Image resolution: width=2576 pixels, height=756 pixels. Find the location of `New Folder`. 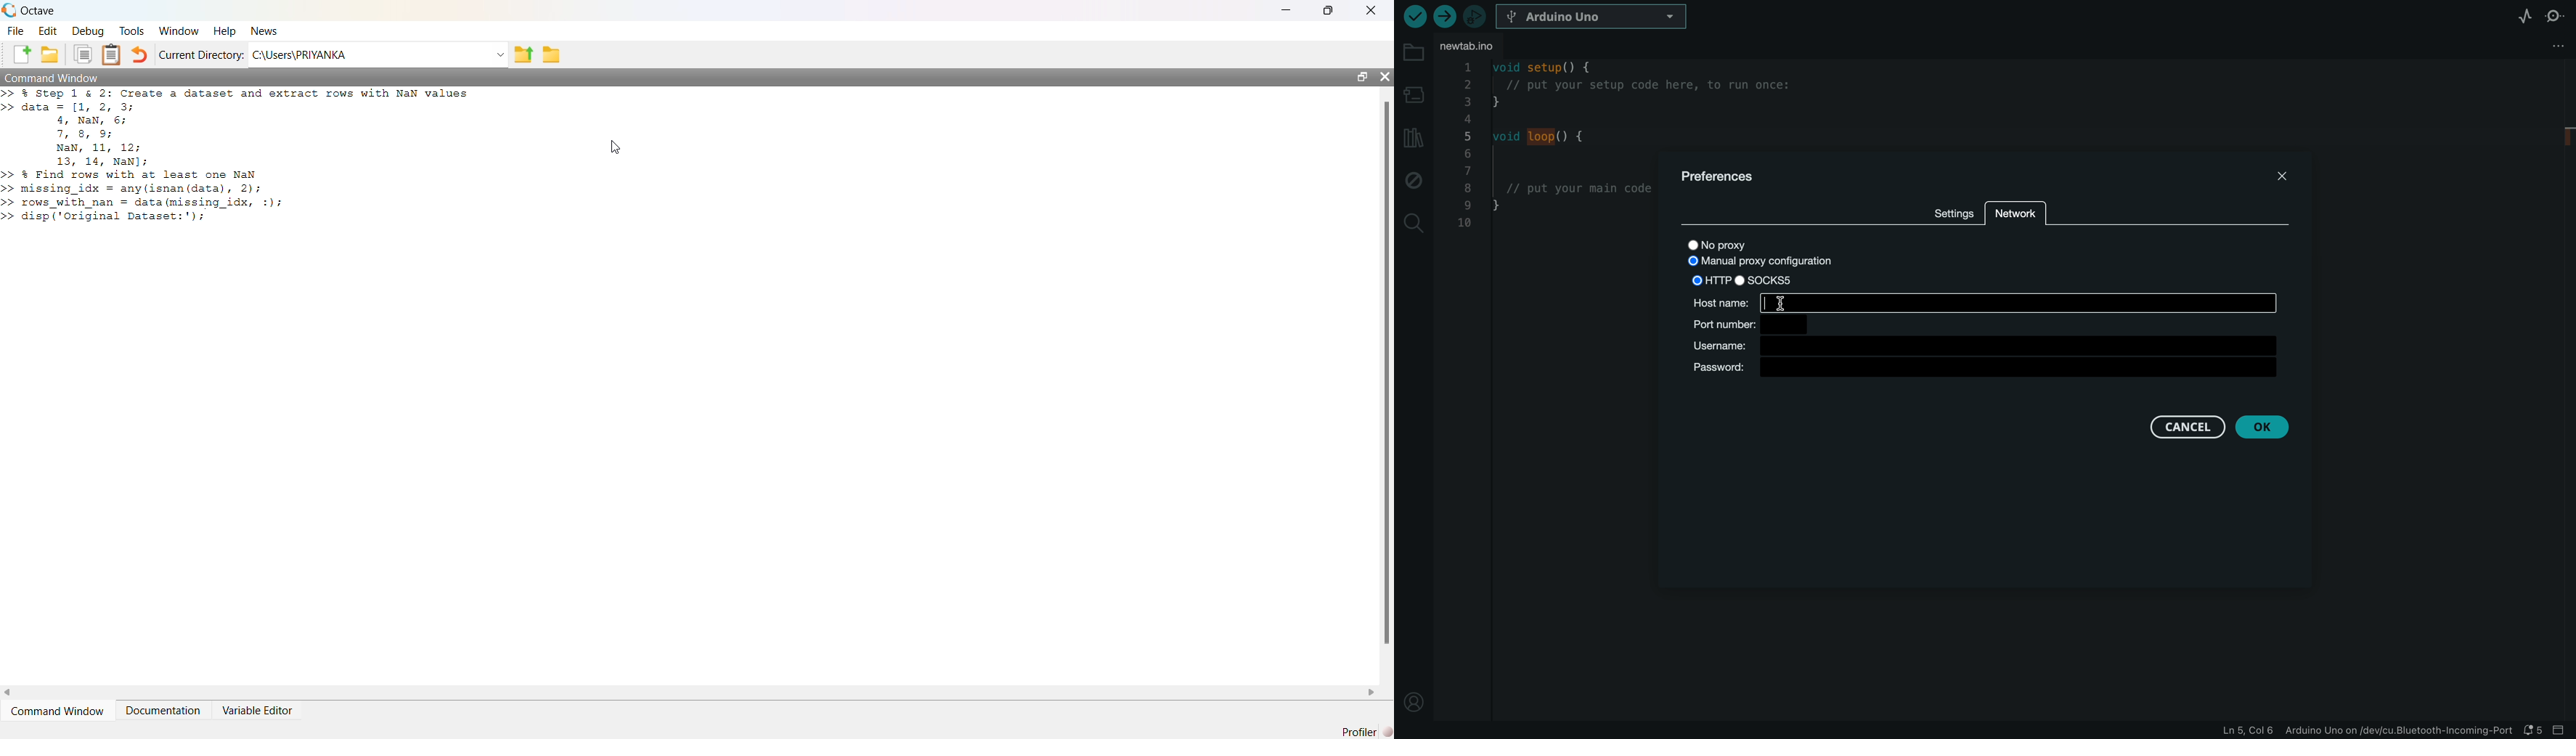

New Folder is located at coordinates (50, 54).